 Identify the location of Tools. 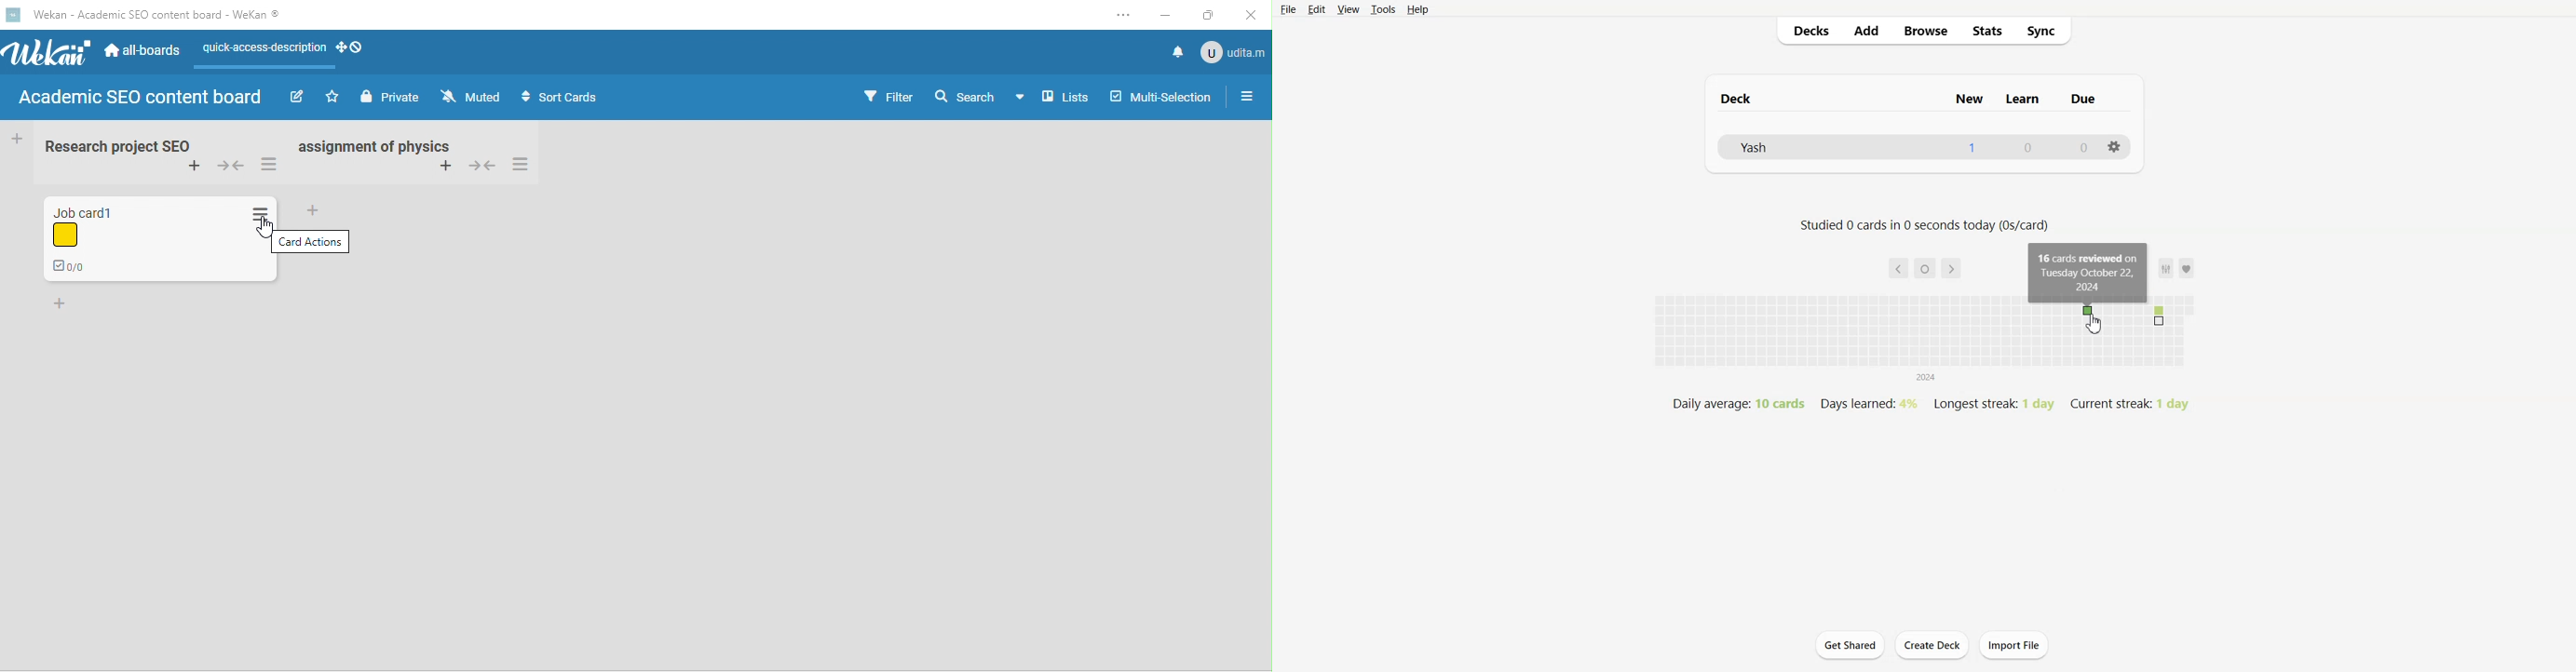
(1383, 10).